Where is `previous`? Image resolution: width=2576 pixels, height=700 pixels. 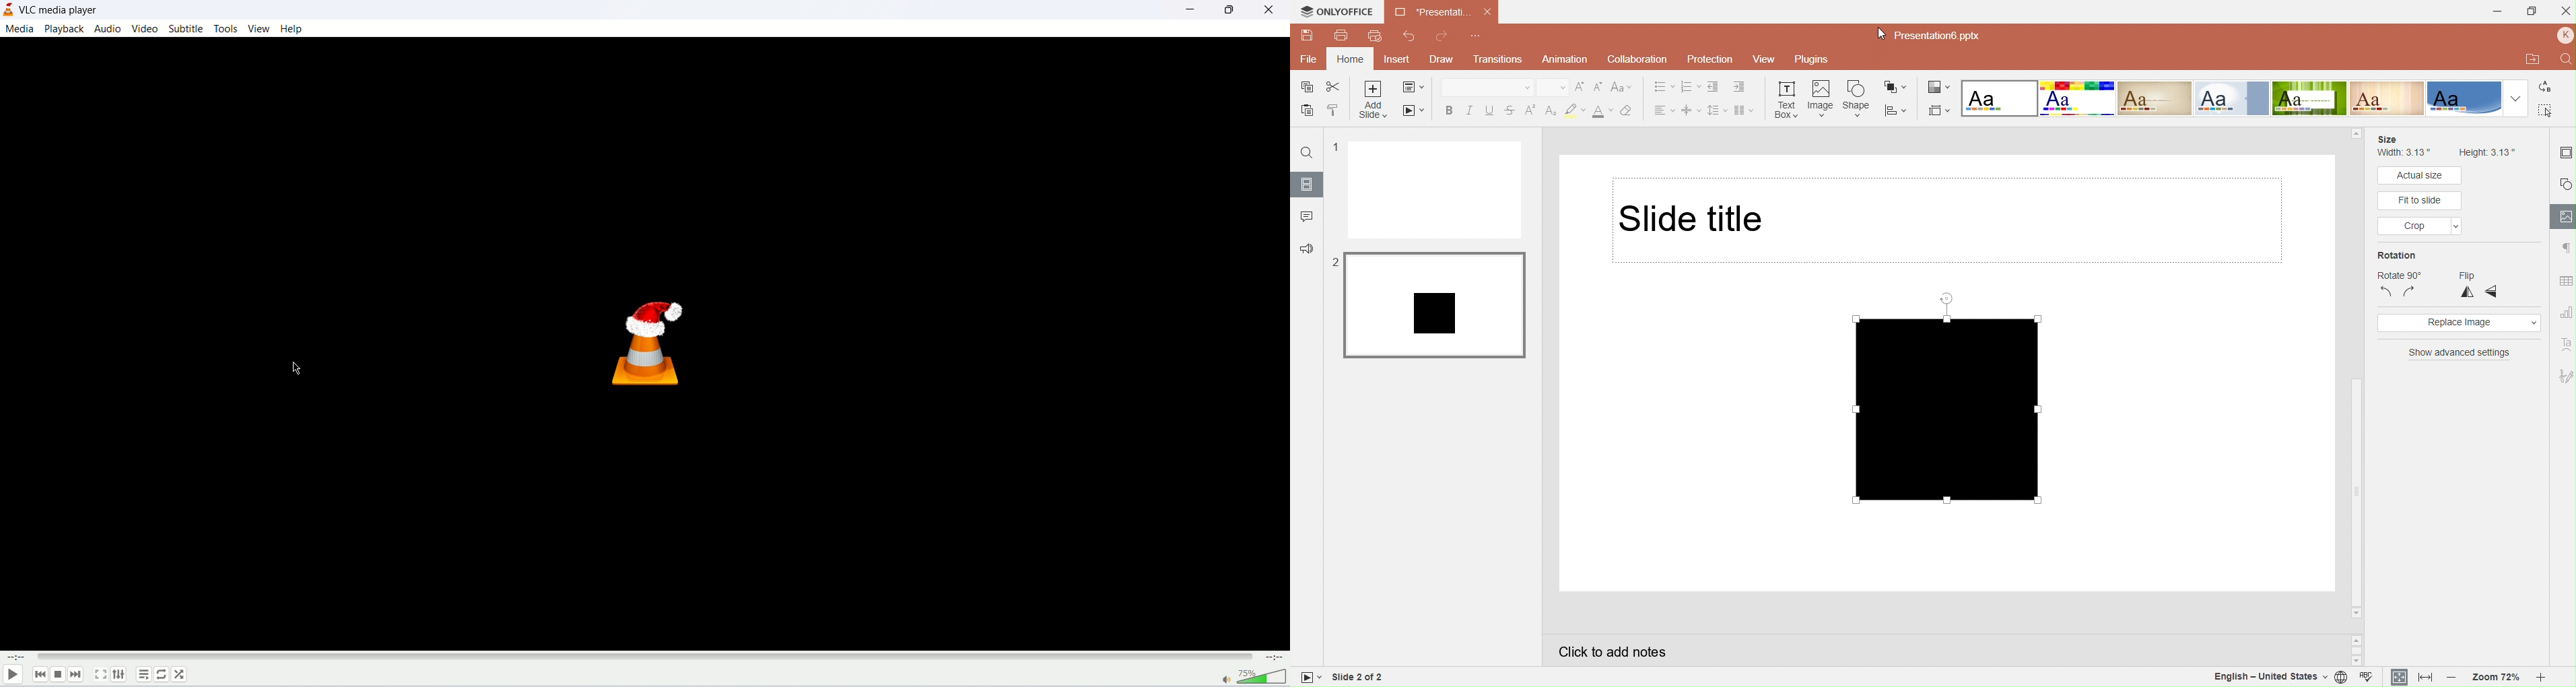 previous is located at coordinates (39, 674).